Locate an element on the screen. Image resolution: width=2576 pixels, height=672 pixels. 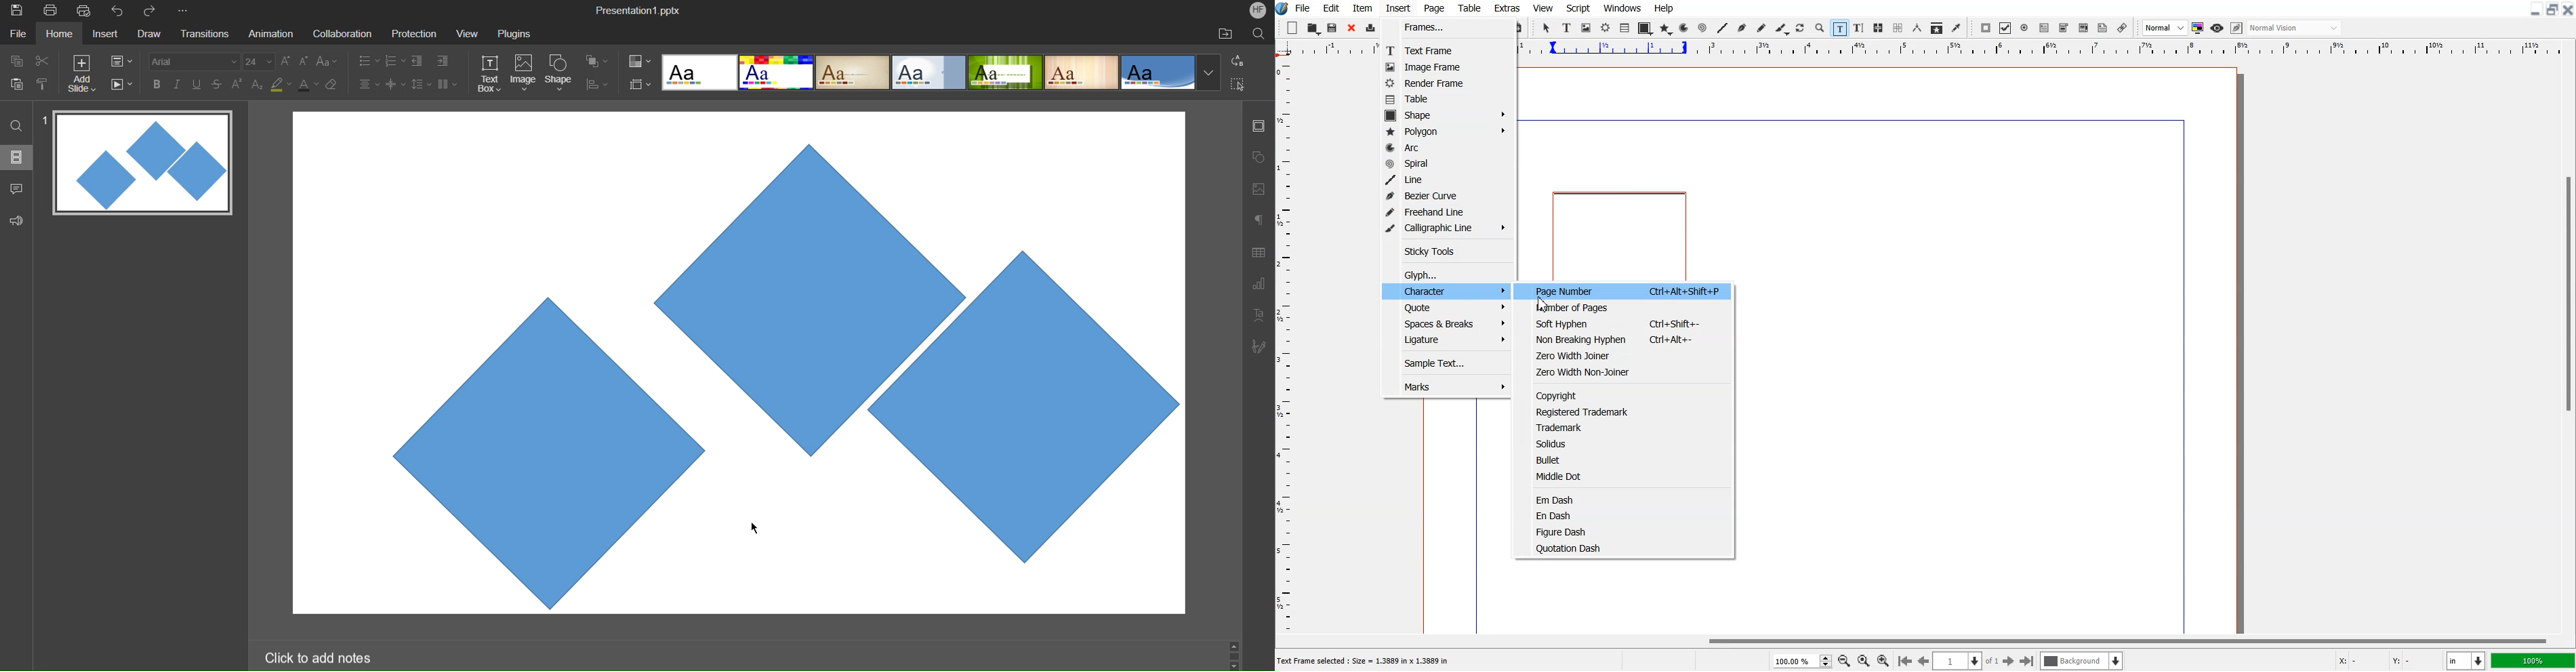
View is located at coordinates (1544, 7).